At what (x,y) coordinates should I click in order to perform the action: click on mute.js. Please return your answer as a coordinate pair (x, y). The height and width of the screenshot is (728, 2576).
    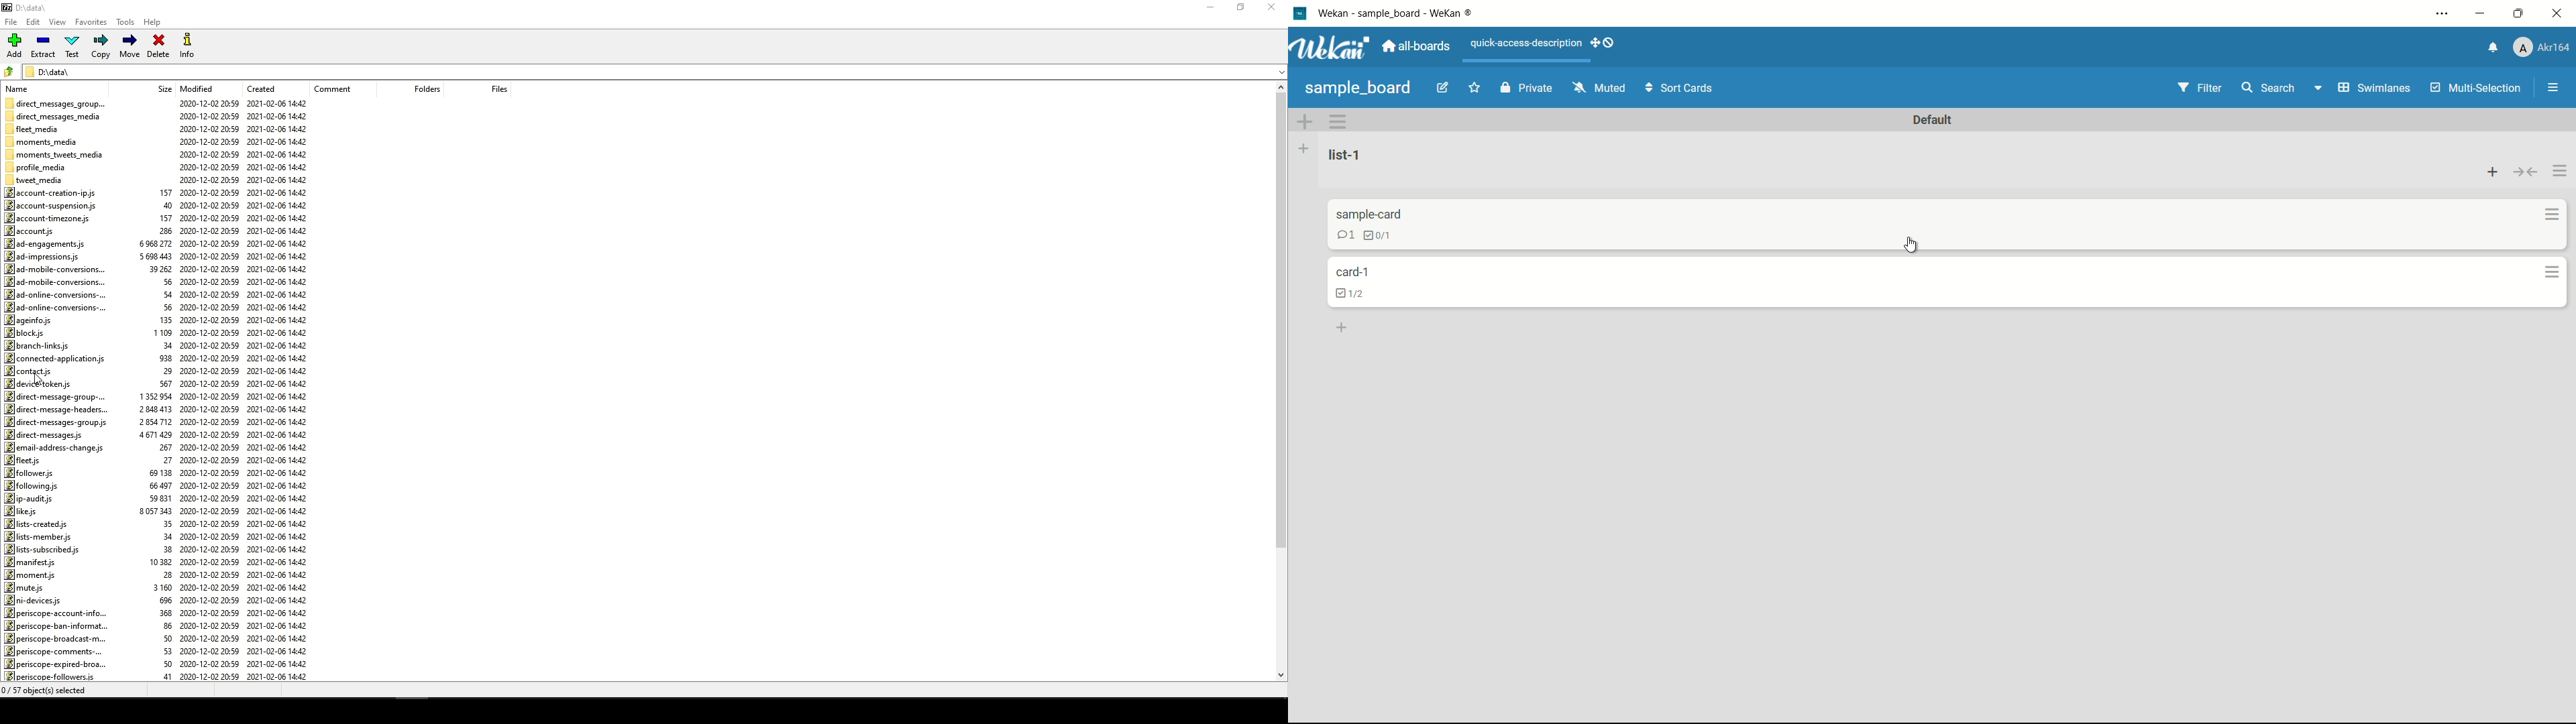
    Looking at the image, I should click on (25, 587).